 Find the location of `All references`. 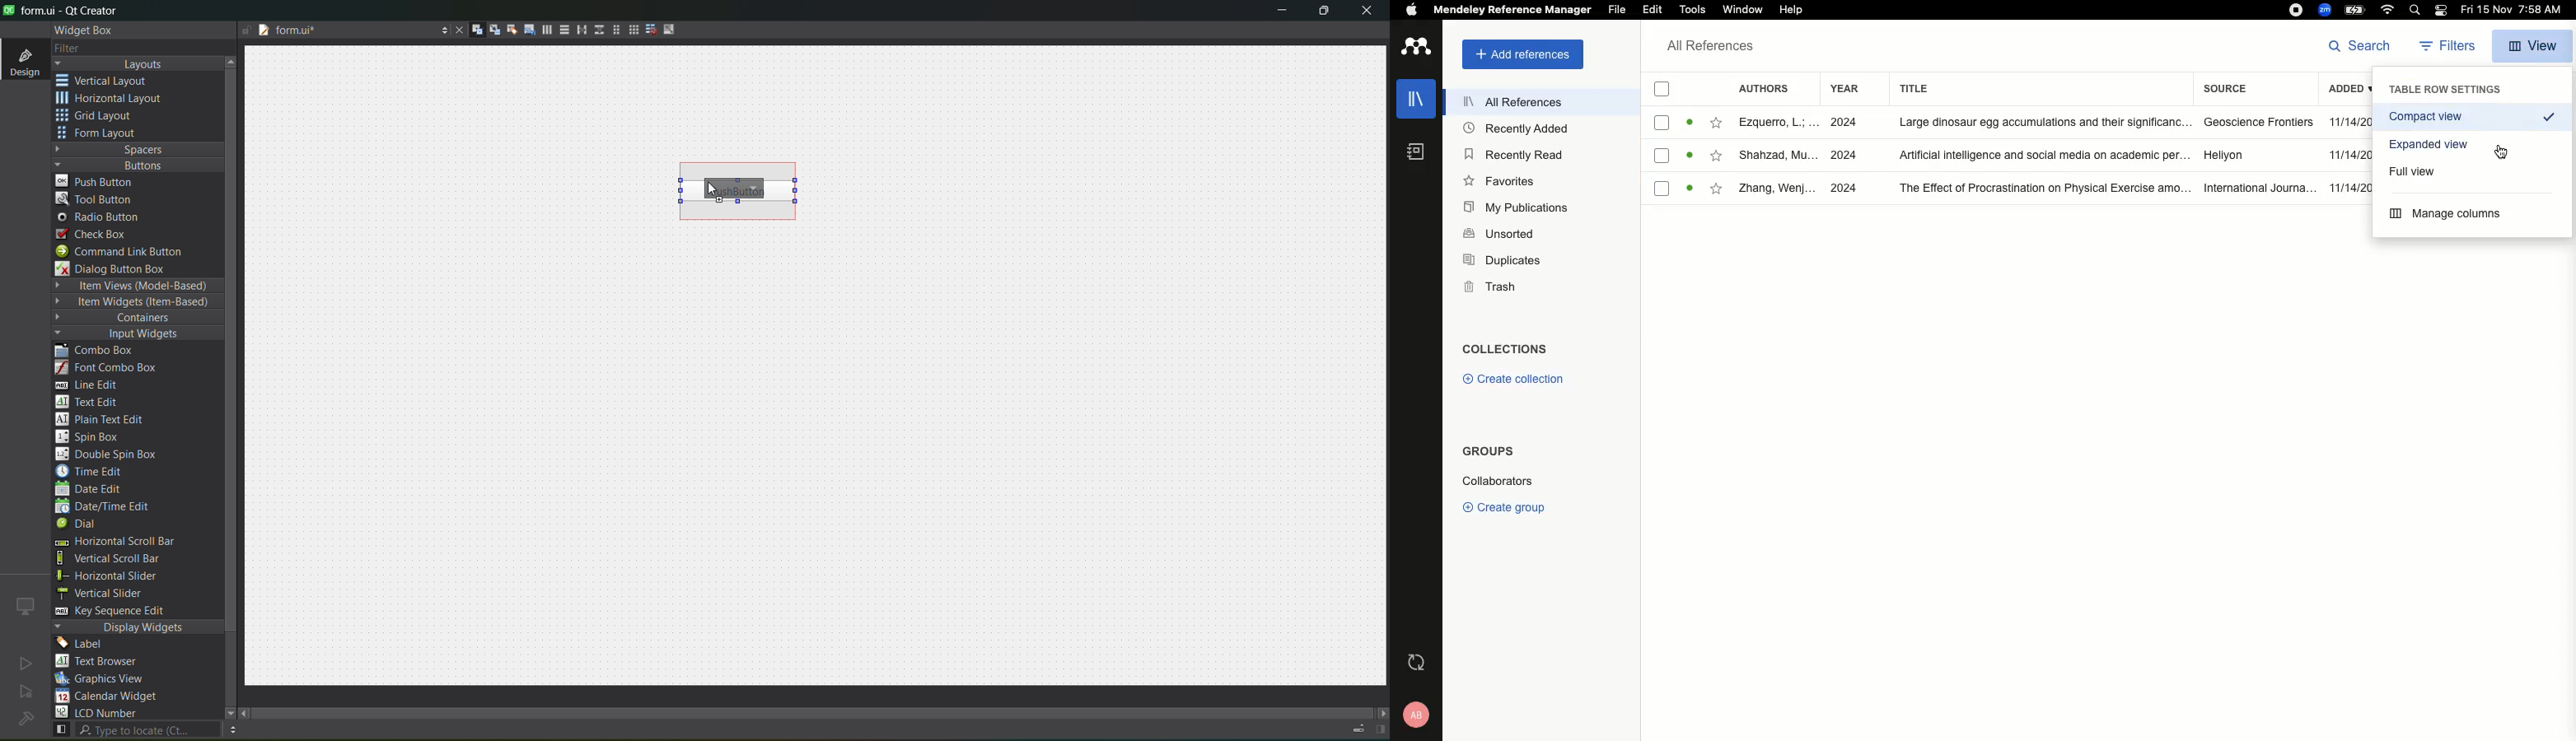

All references is located at coordinates (1504, 101).